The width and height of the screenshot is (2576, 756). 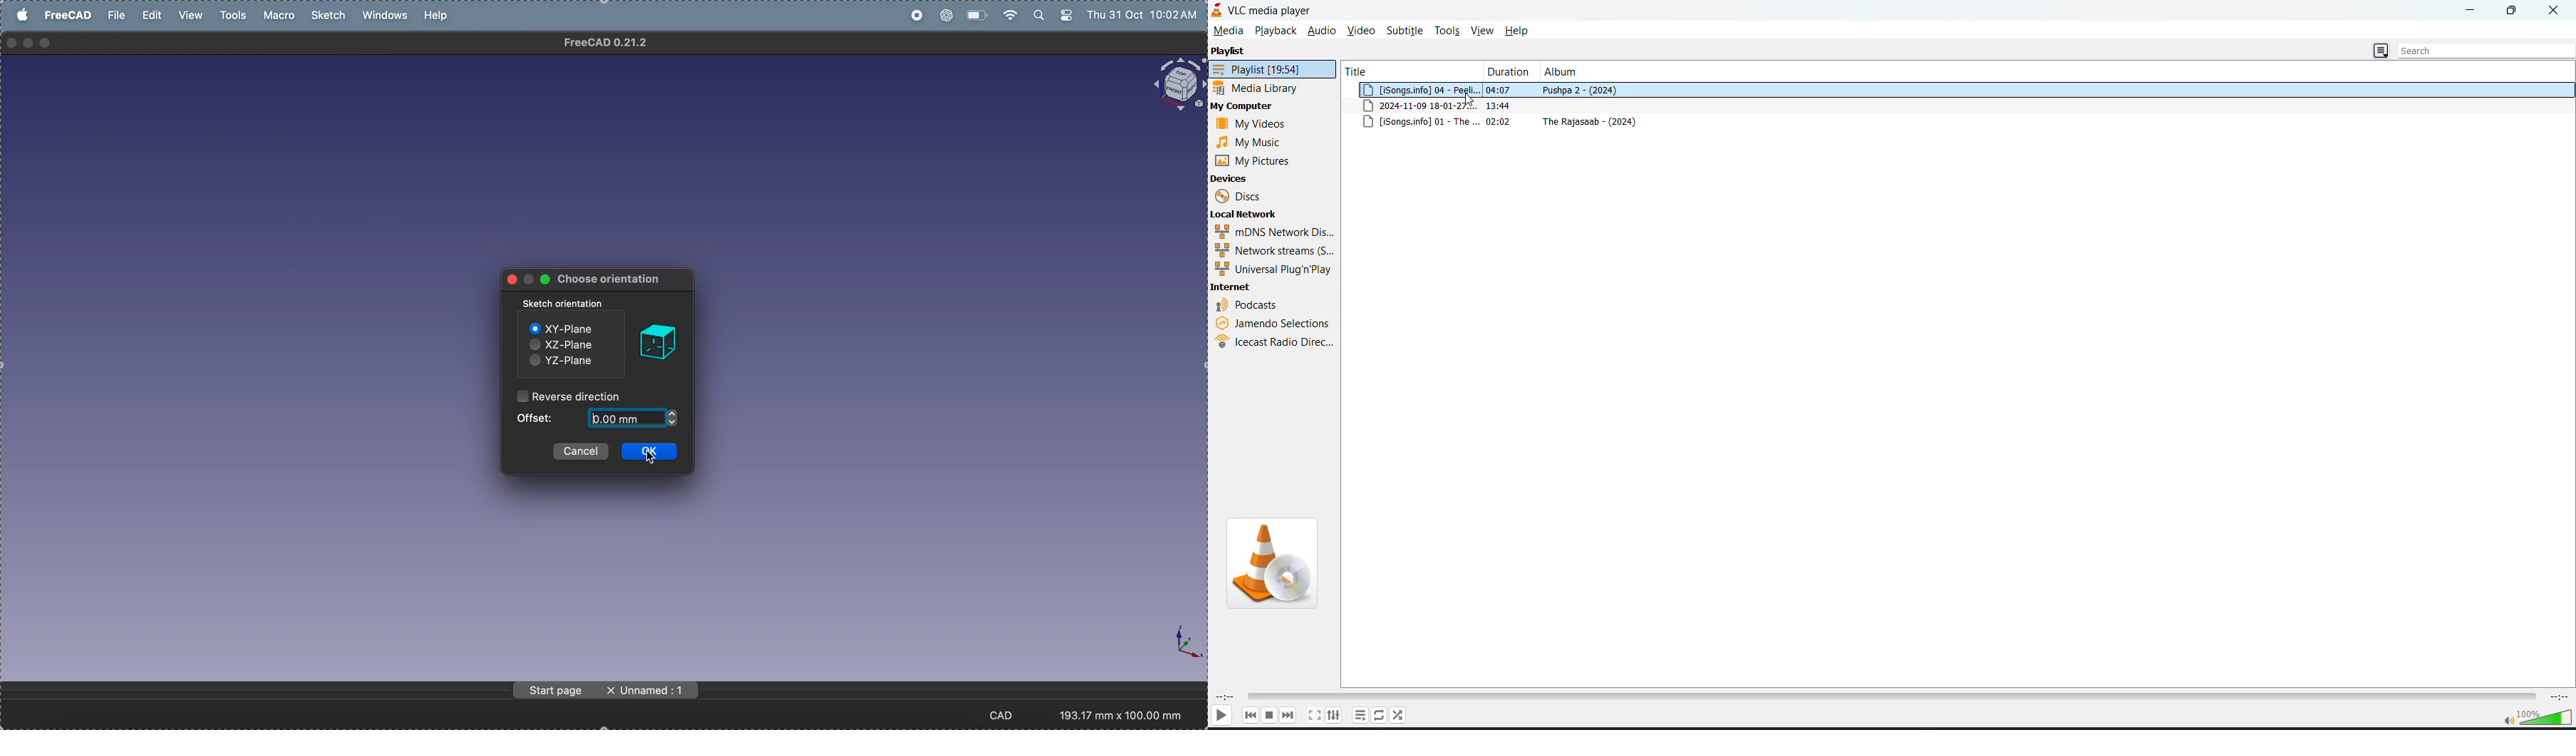 I want to click on edit, so click(x=154, y=16).